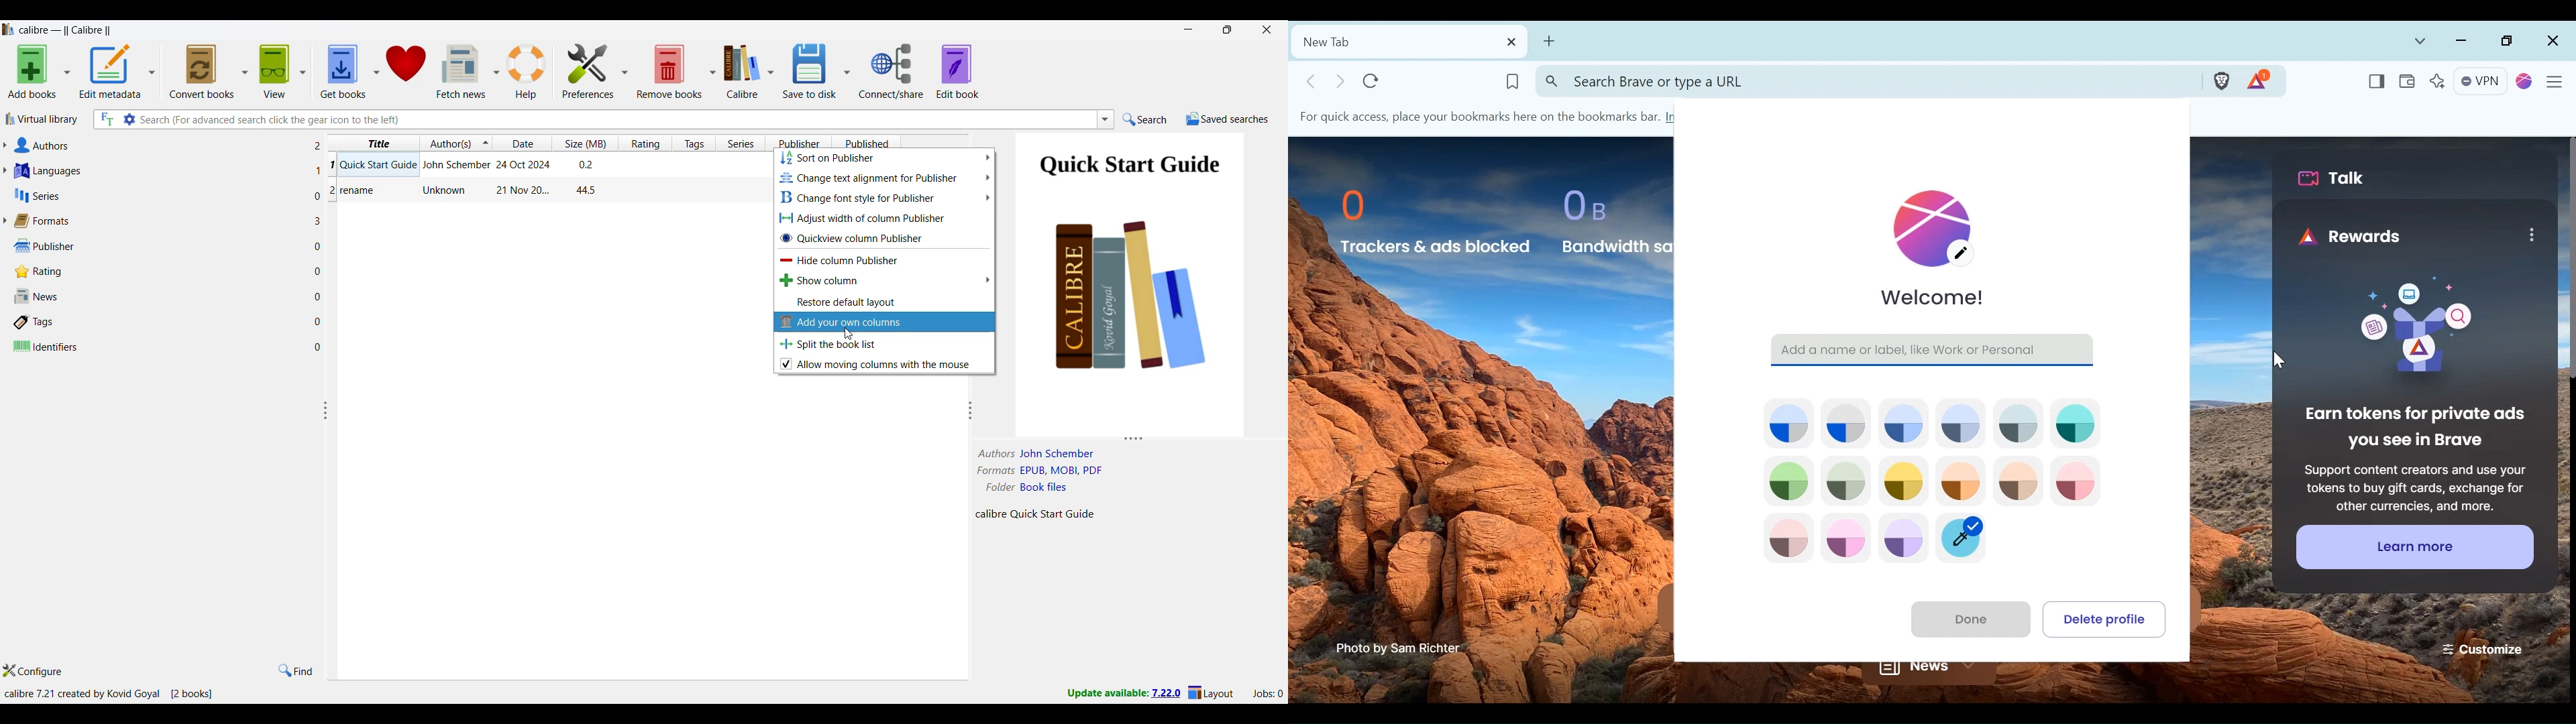  Describe the element at coordinates (1927, 674) in the screenshot. I see `News` at that location.